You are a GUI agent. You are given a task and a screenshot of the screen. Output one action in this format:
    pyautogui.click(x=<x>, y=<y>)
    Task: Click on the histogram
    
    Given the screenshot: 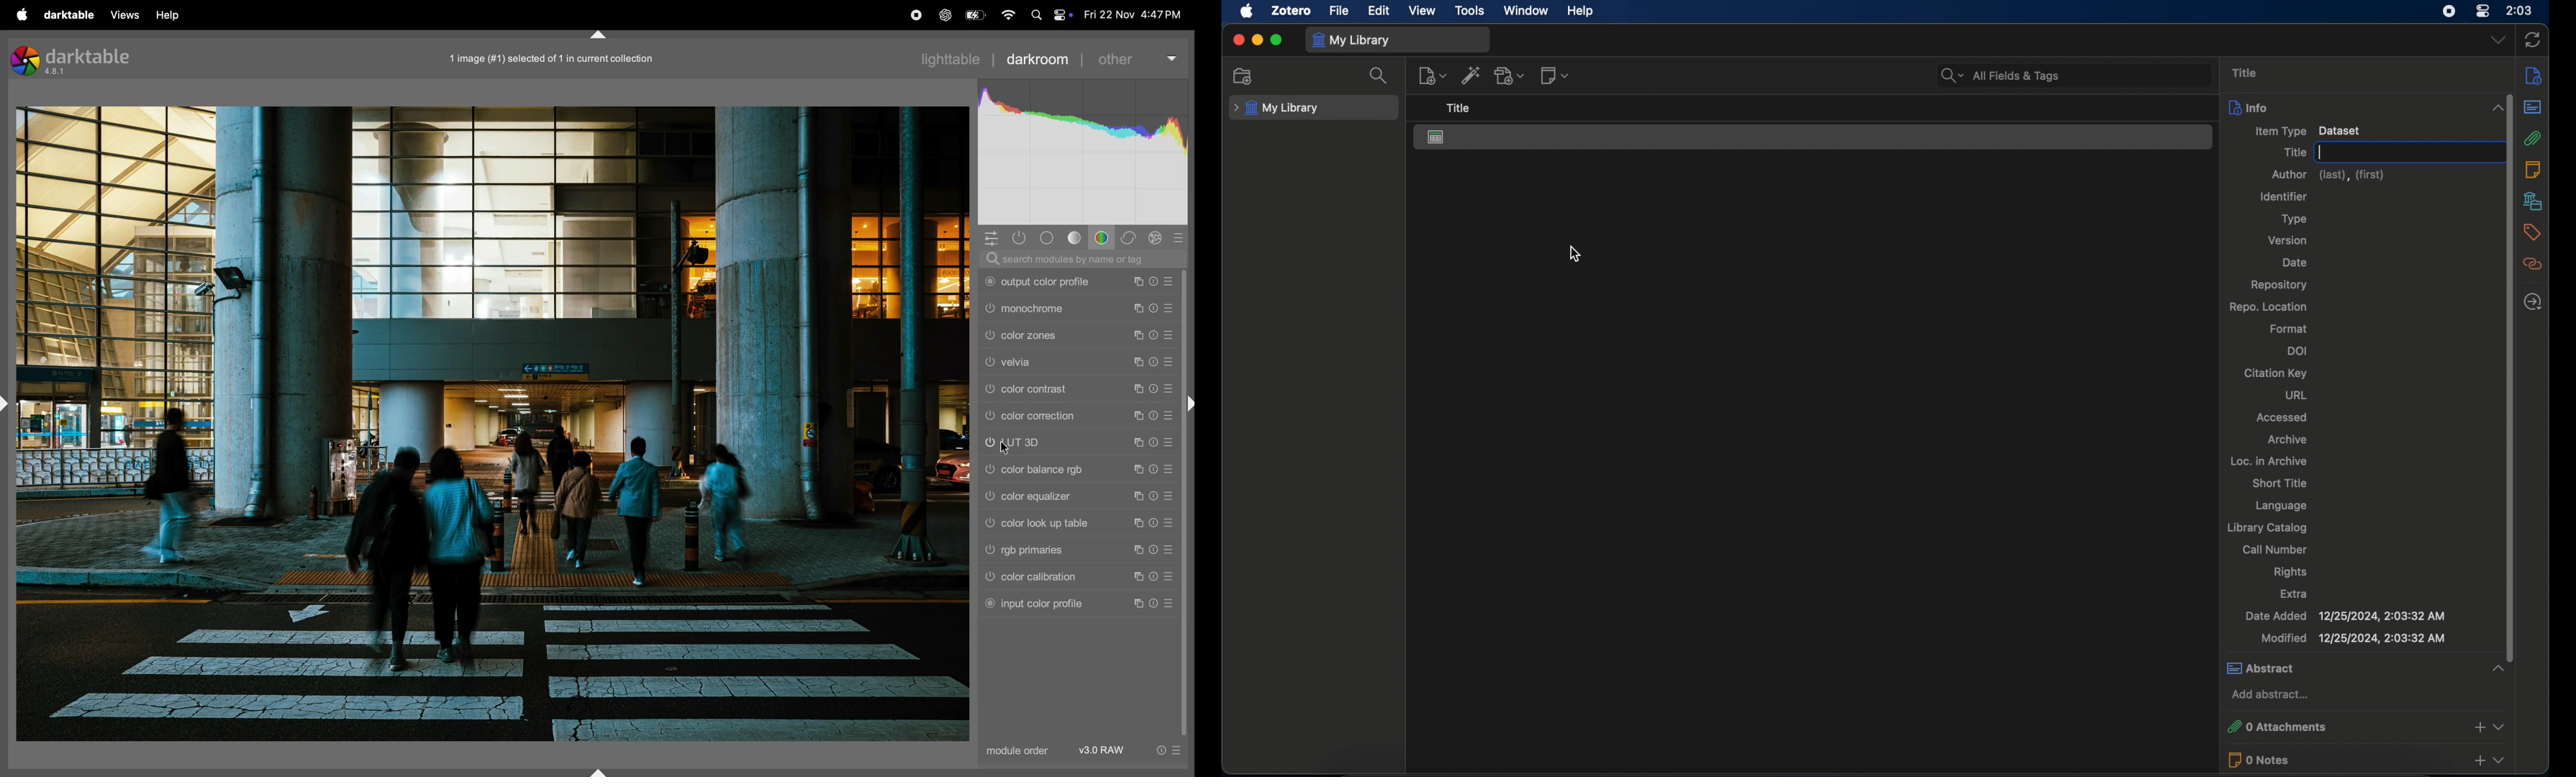 What is the action you would take?
    pyautogui.click(x=1085, y=149)
    